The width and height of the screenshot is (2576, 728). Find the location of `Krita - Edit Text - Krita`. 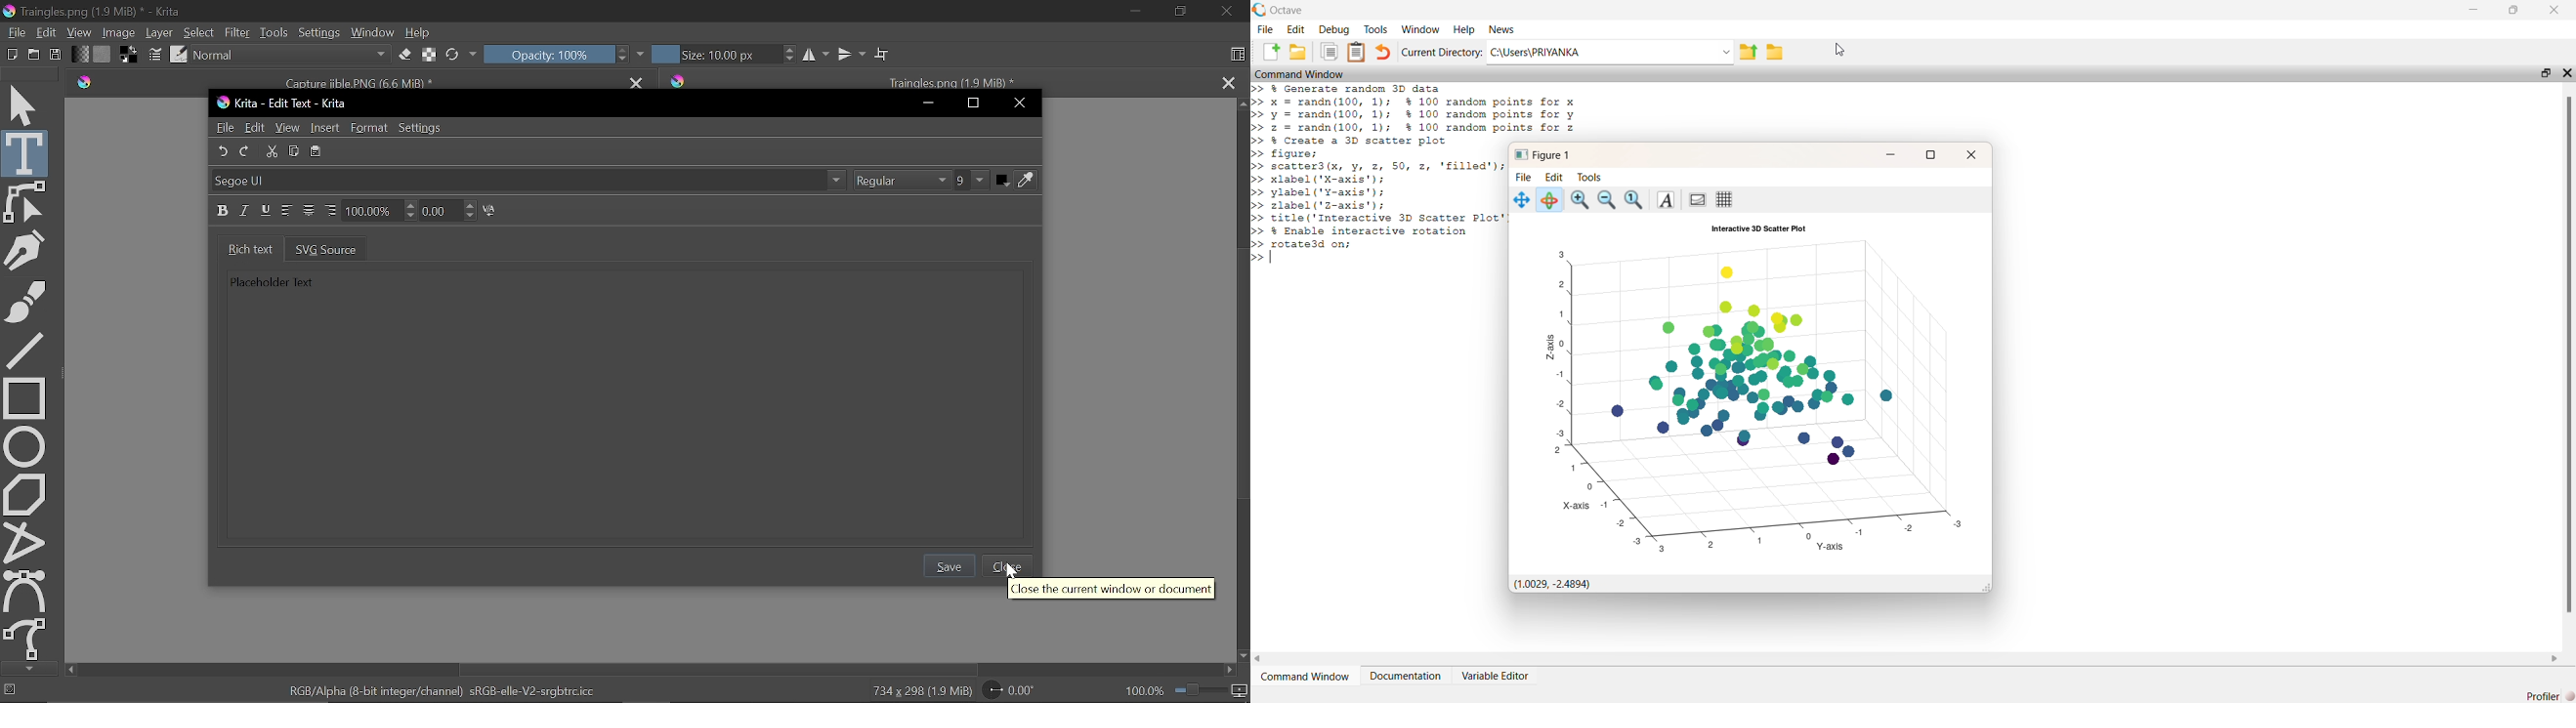

Krita - Edit Text - Krita is located at coordinates (293, 103).